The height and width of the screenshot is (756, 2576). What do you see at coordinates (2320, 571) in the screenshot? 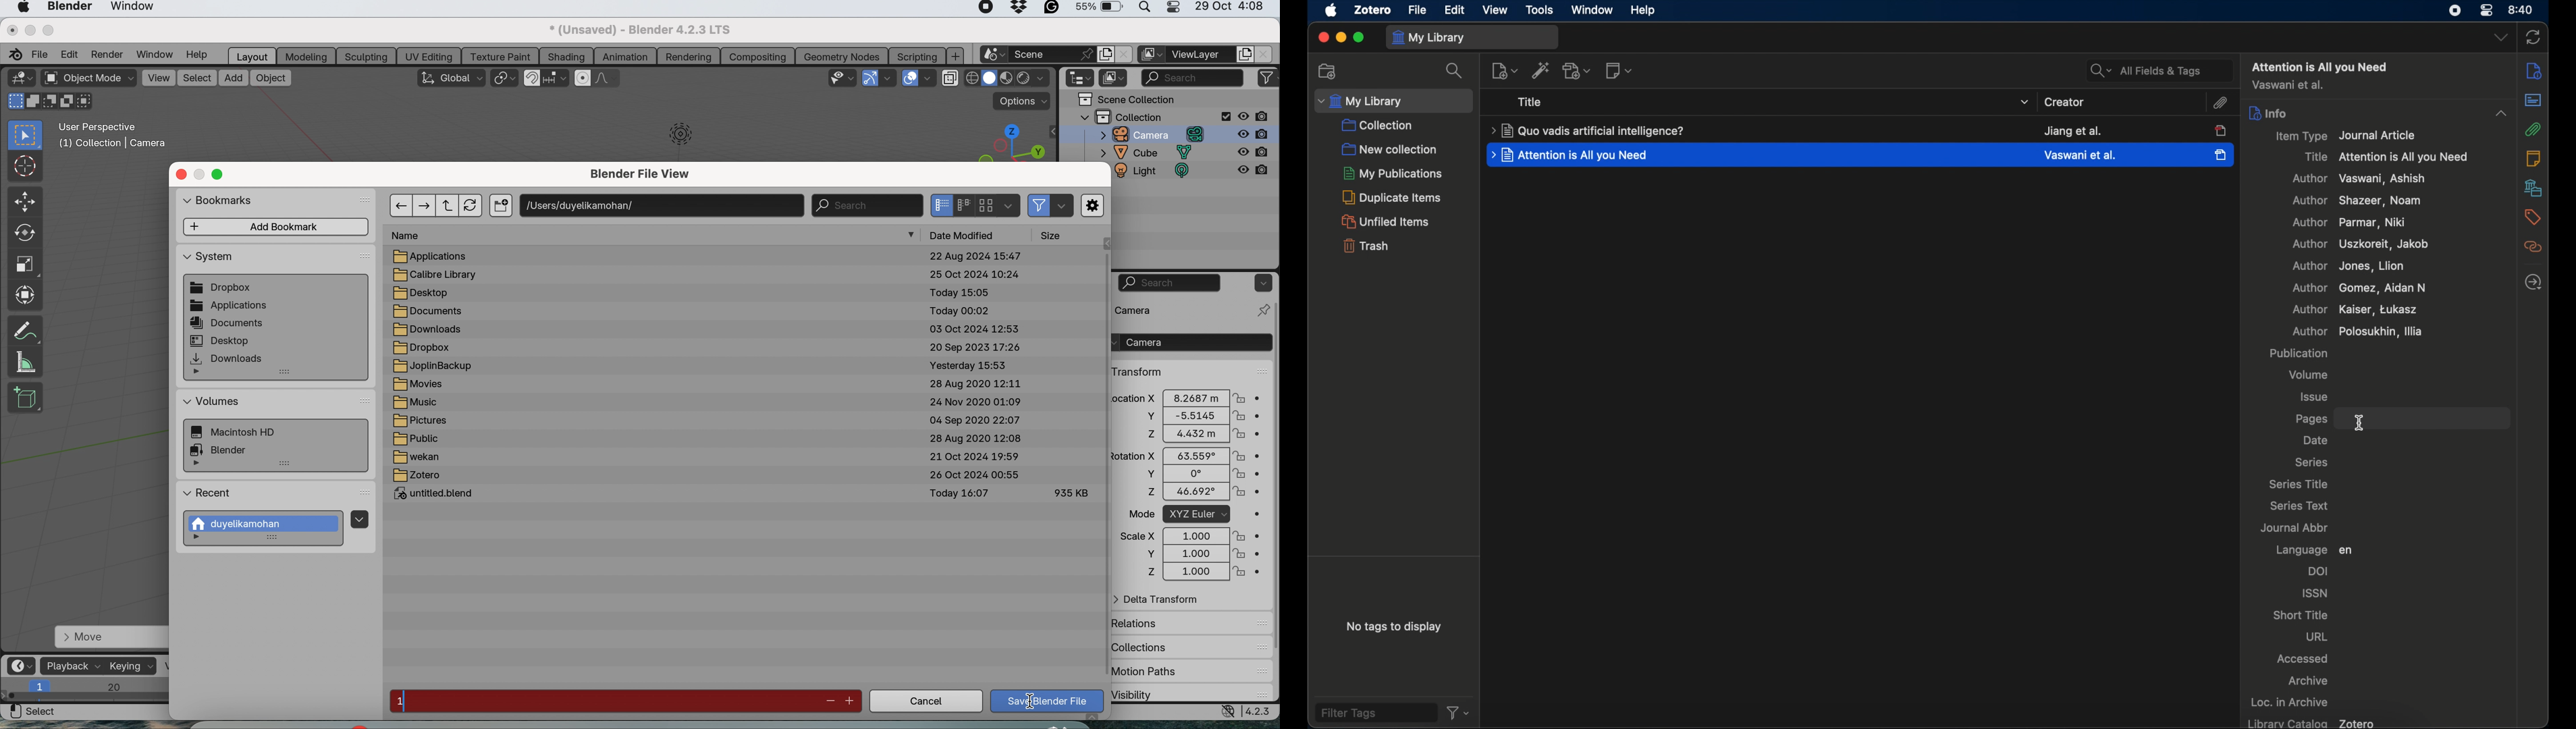
I see `doi` at bounding box center [2320, 571].